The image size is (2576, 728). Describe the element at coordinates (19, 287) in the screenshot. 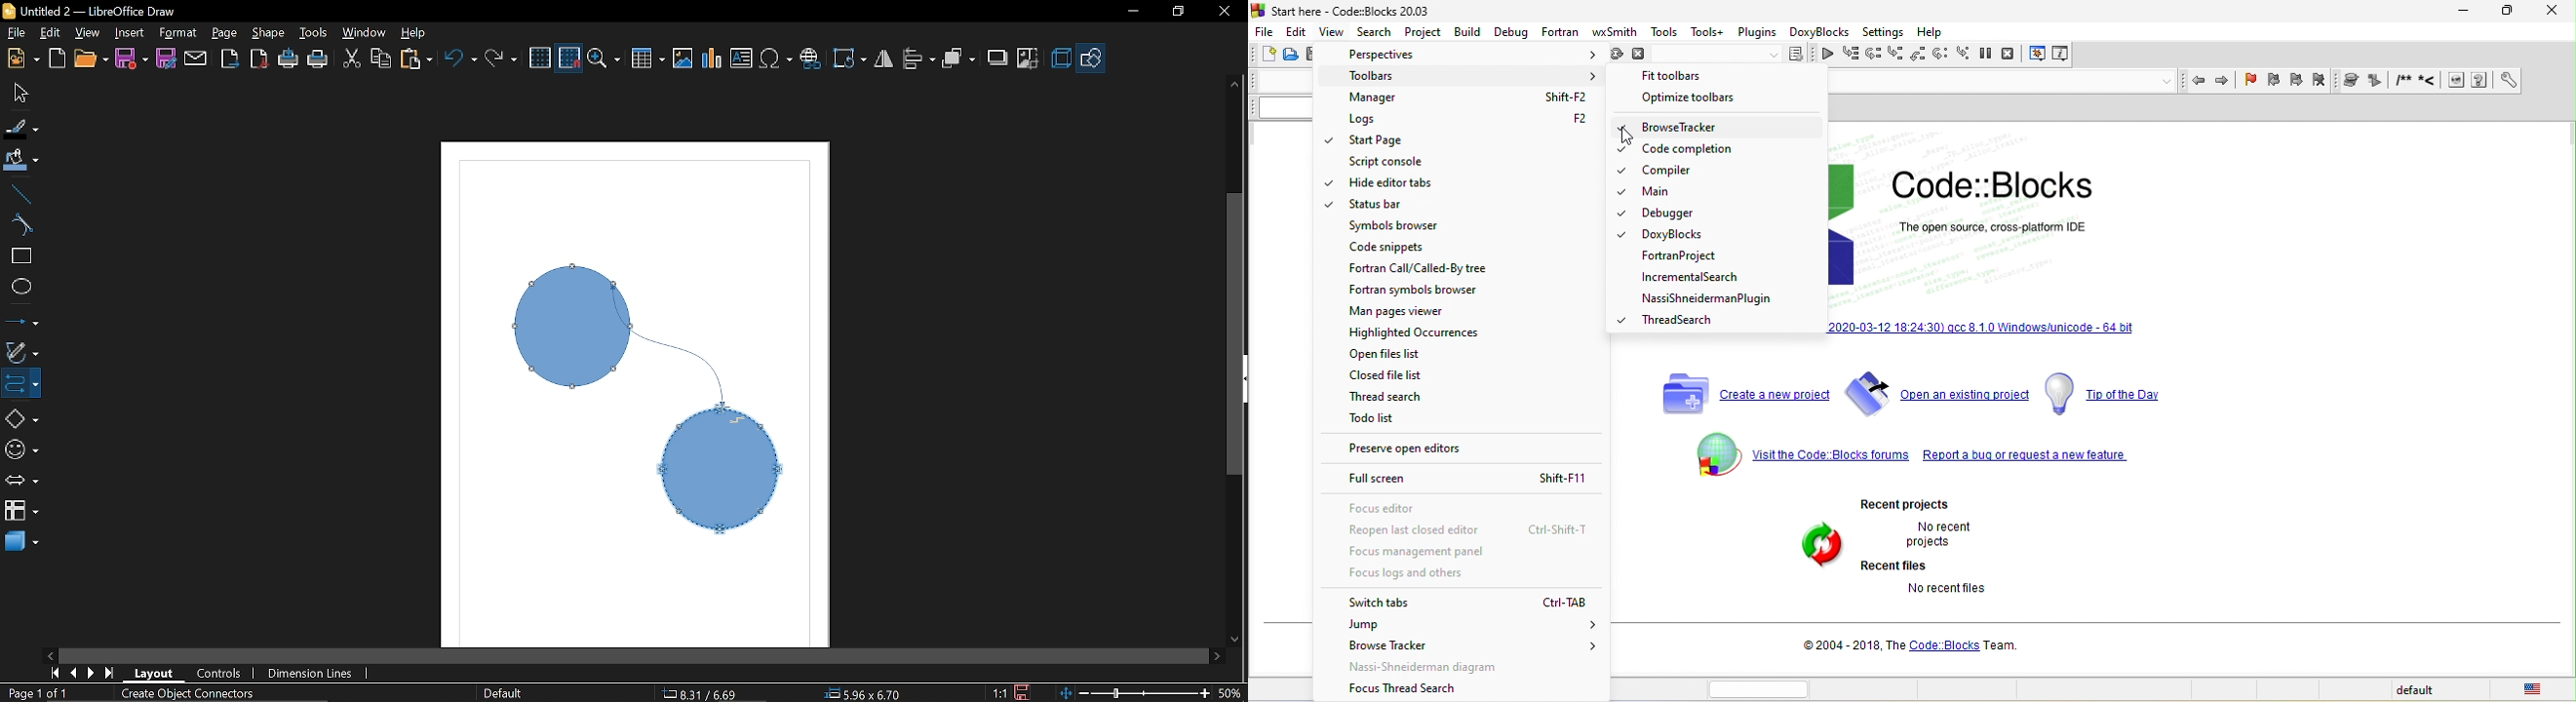

I see `Ellipse` at that location.